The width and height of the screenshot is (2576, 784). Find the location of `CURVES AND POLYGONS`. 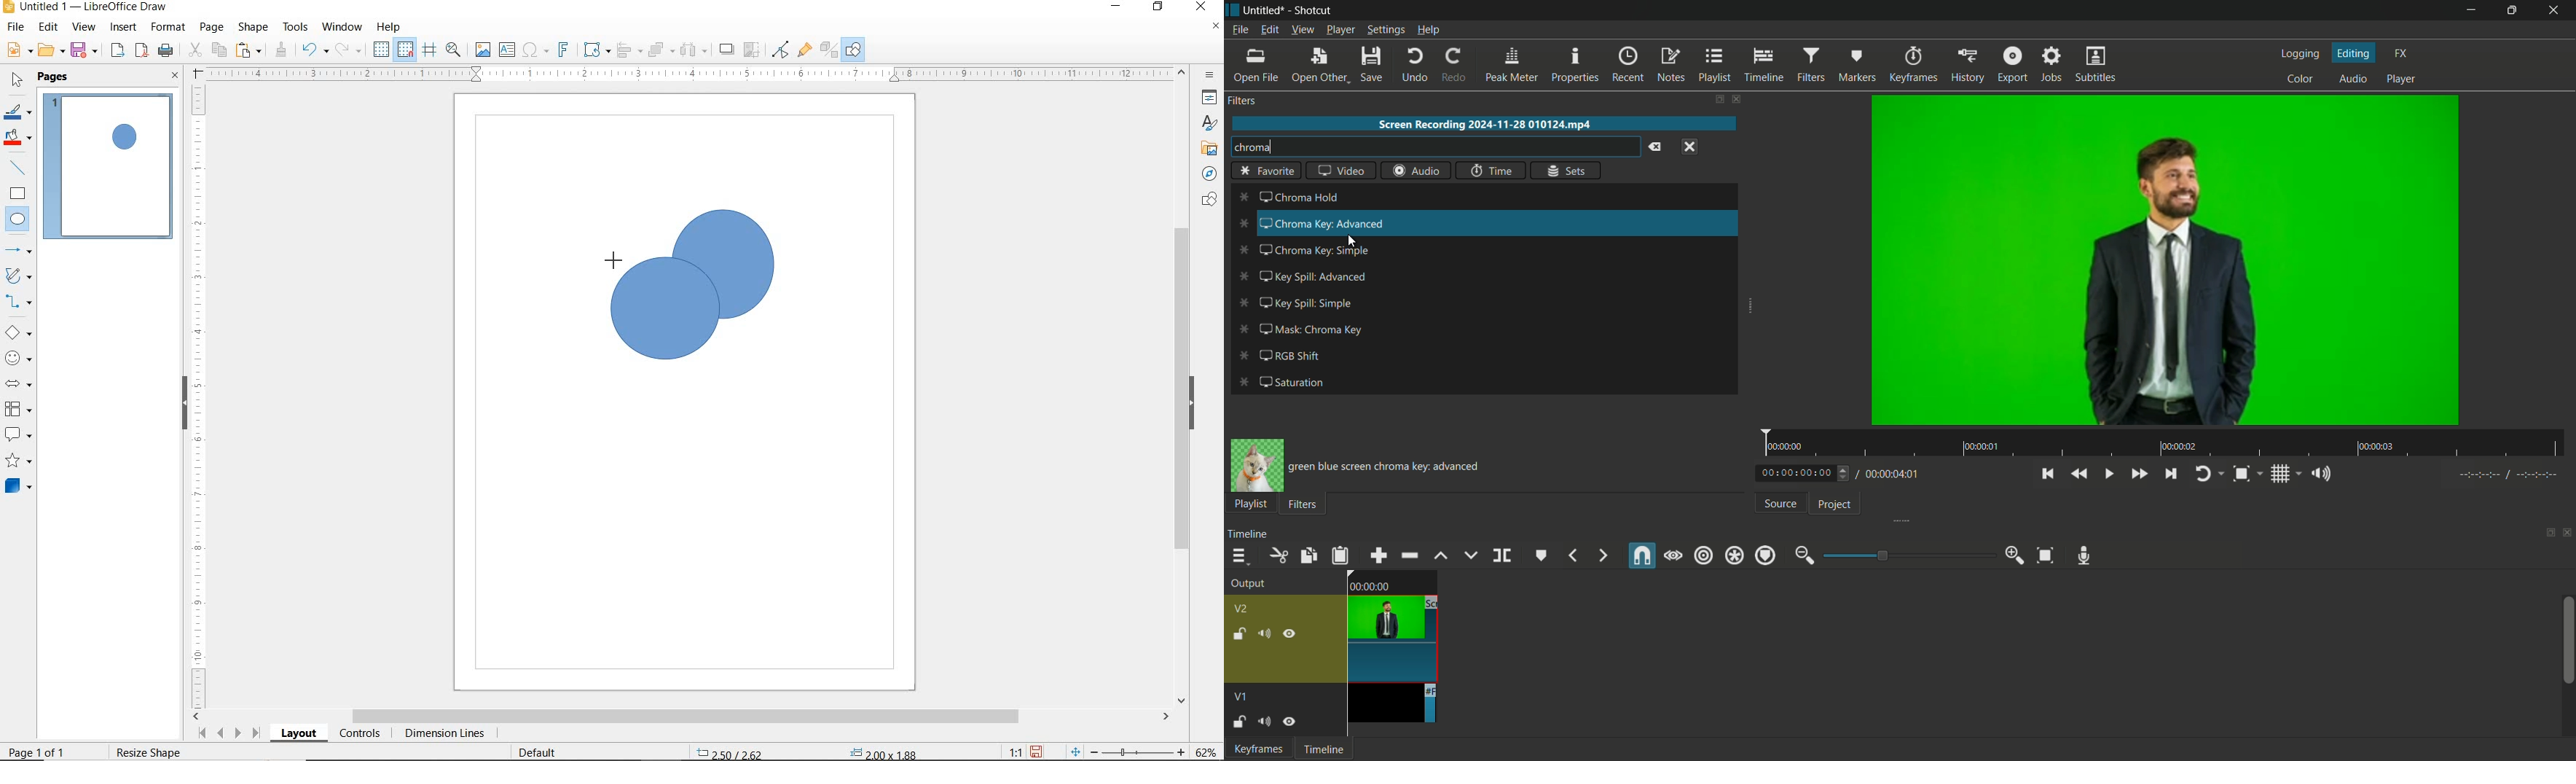

CURVES AND POLYGONS is located at coordinates (17, 277).